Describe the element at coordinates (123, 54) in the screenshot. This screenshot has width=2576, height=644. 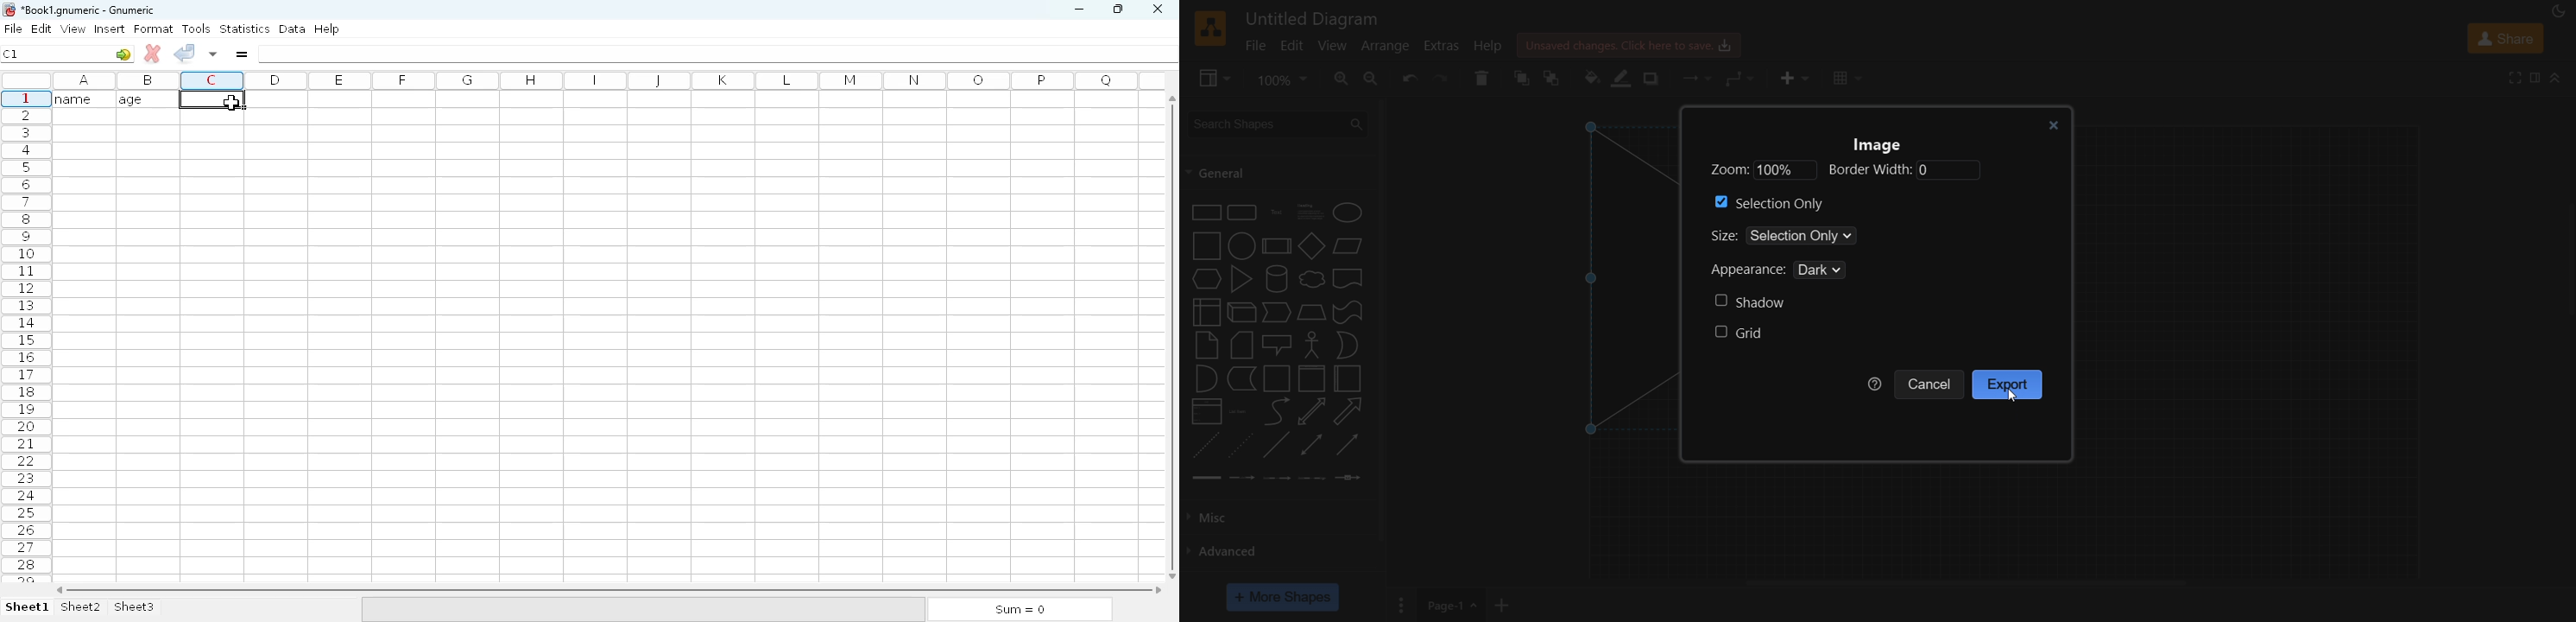
I see `go to` at that location.